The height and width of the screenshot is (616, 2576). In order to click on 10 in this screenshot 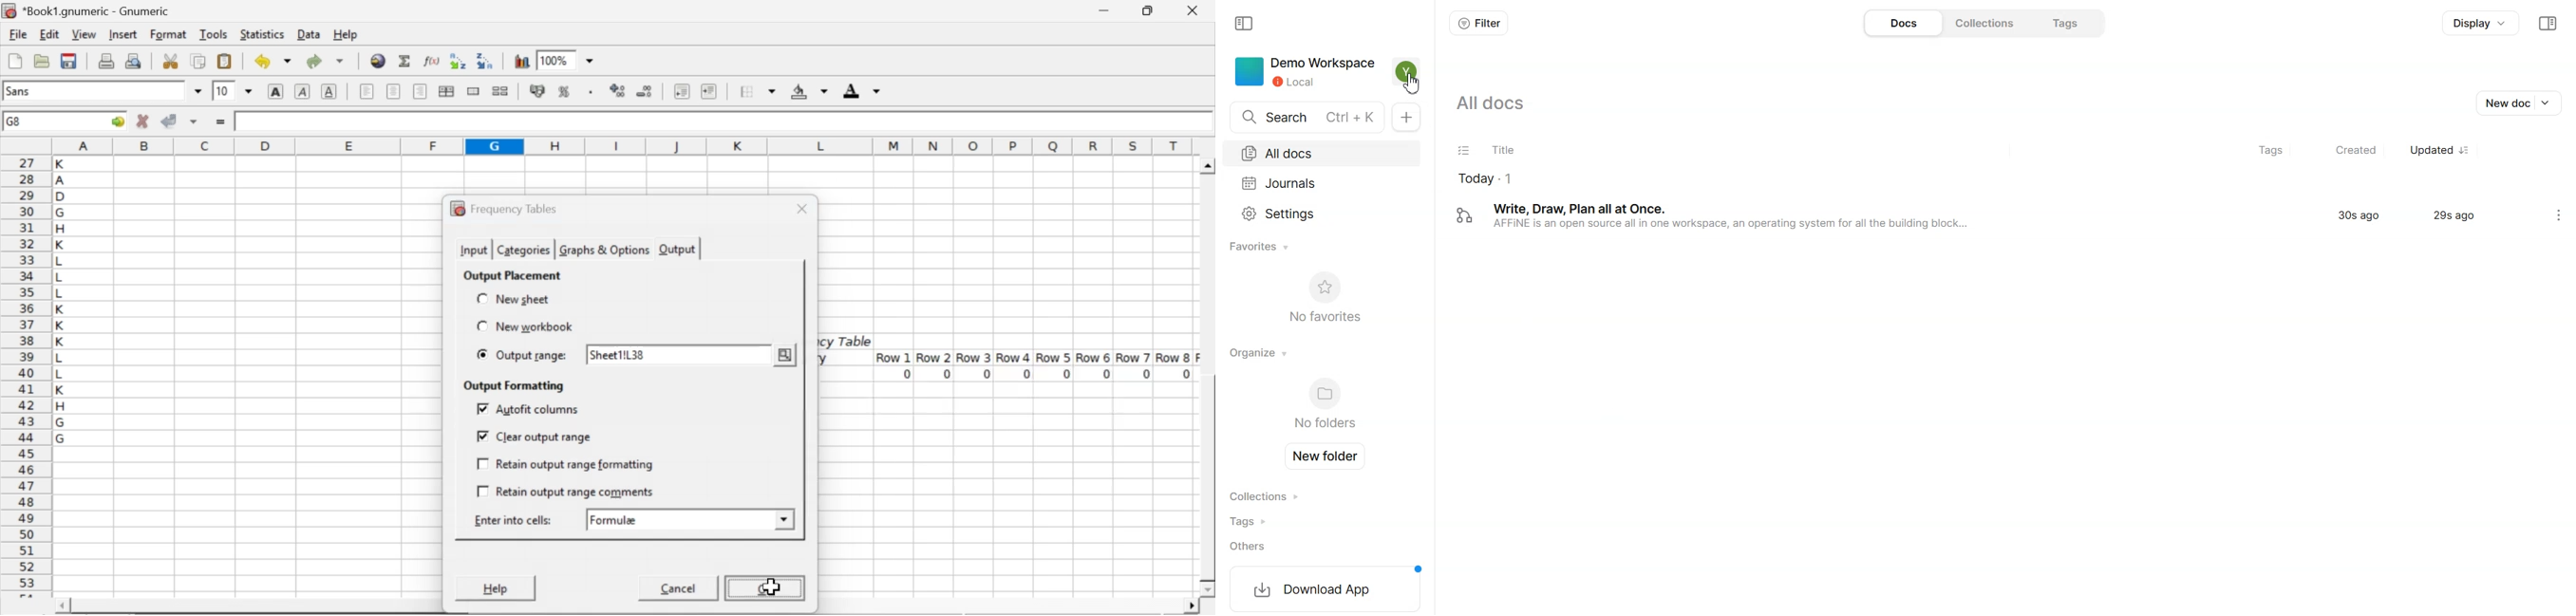, I will do `click(223, 91)`.